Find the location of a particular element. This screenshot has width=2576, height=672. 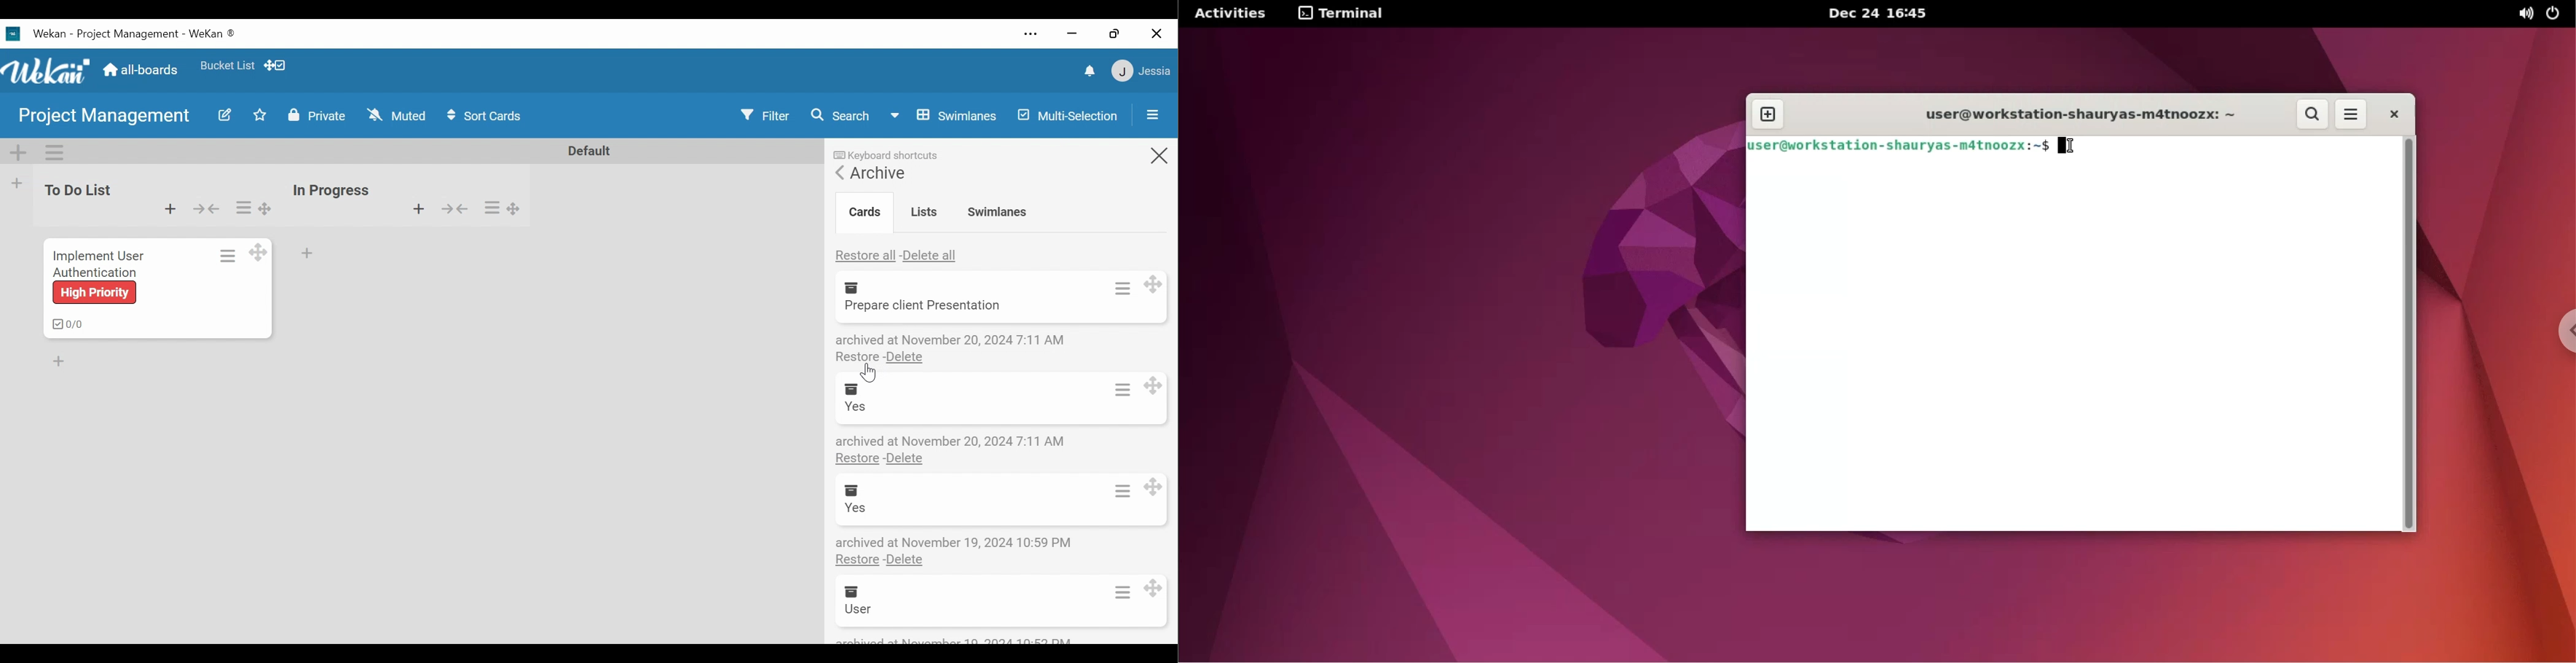

Delete is located at coordinates (907, 459).